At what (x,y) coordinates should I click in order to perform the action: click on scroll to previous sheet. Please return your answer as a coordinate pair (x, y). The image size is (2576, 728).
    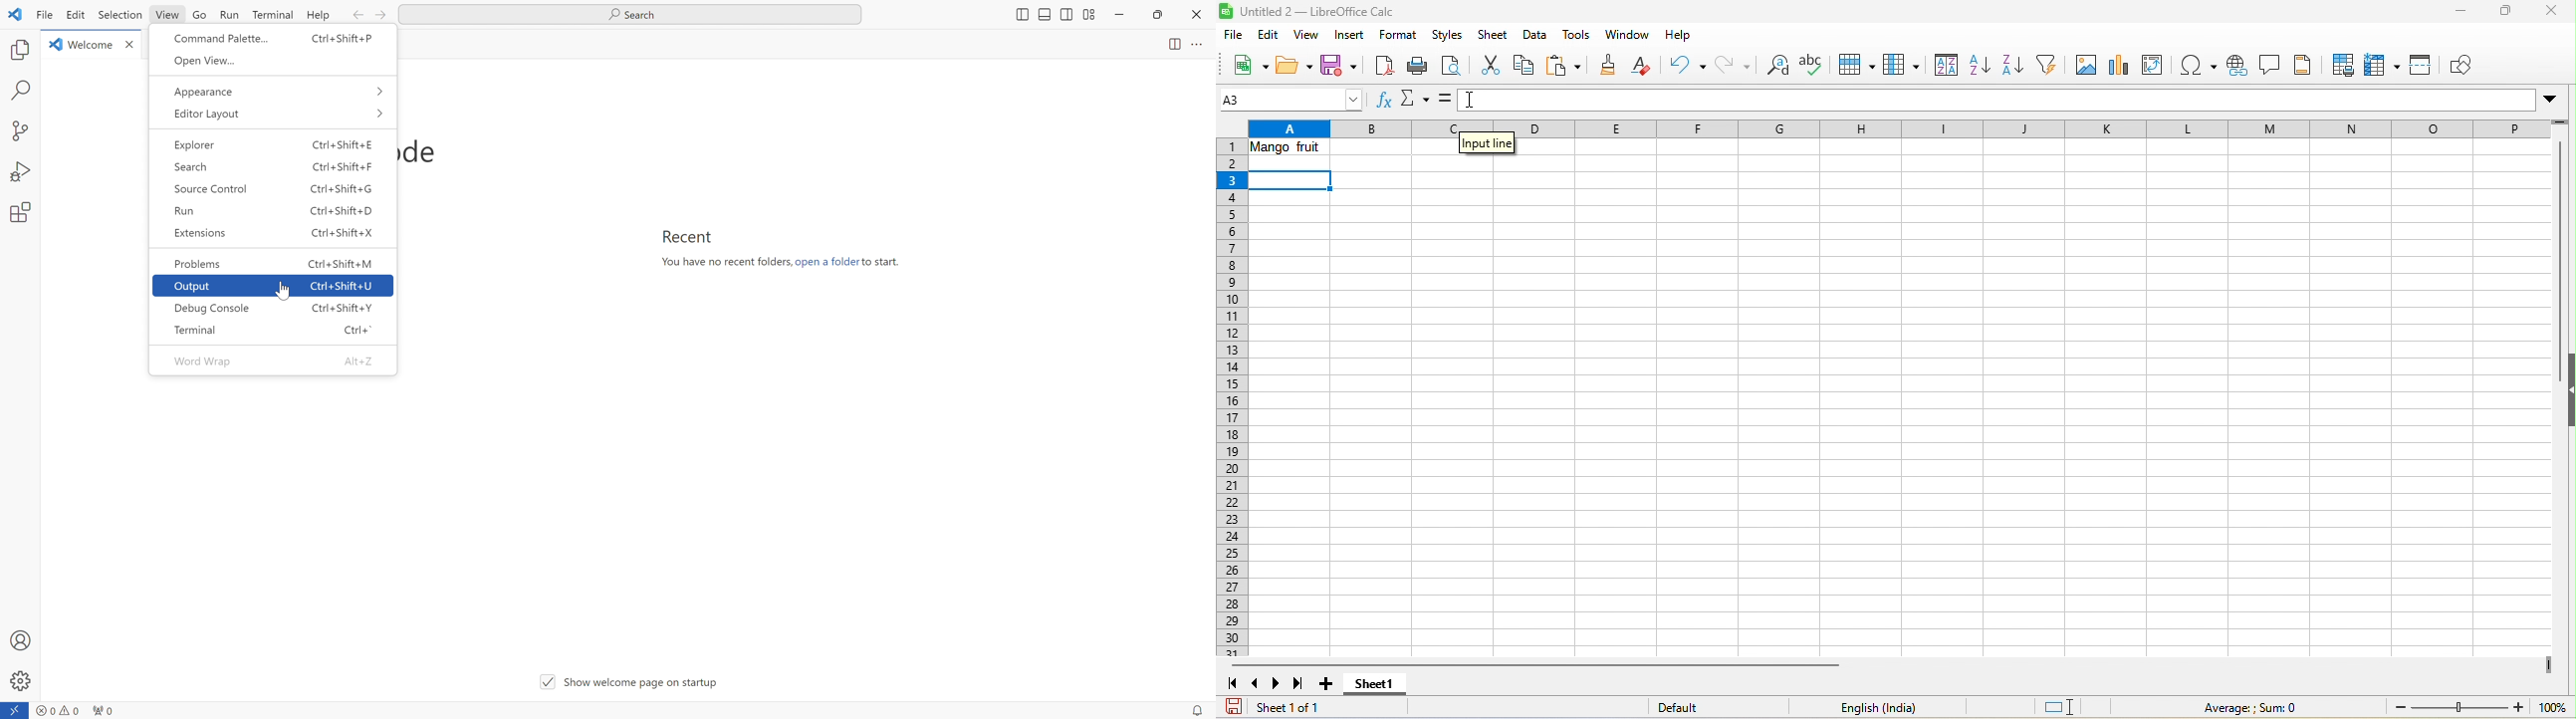
    Looking at the image, I should click on (1257, 682).